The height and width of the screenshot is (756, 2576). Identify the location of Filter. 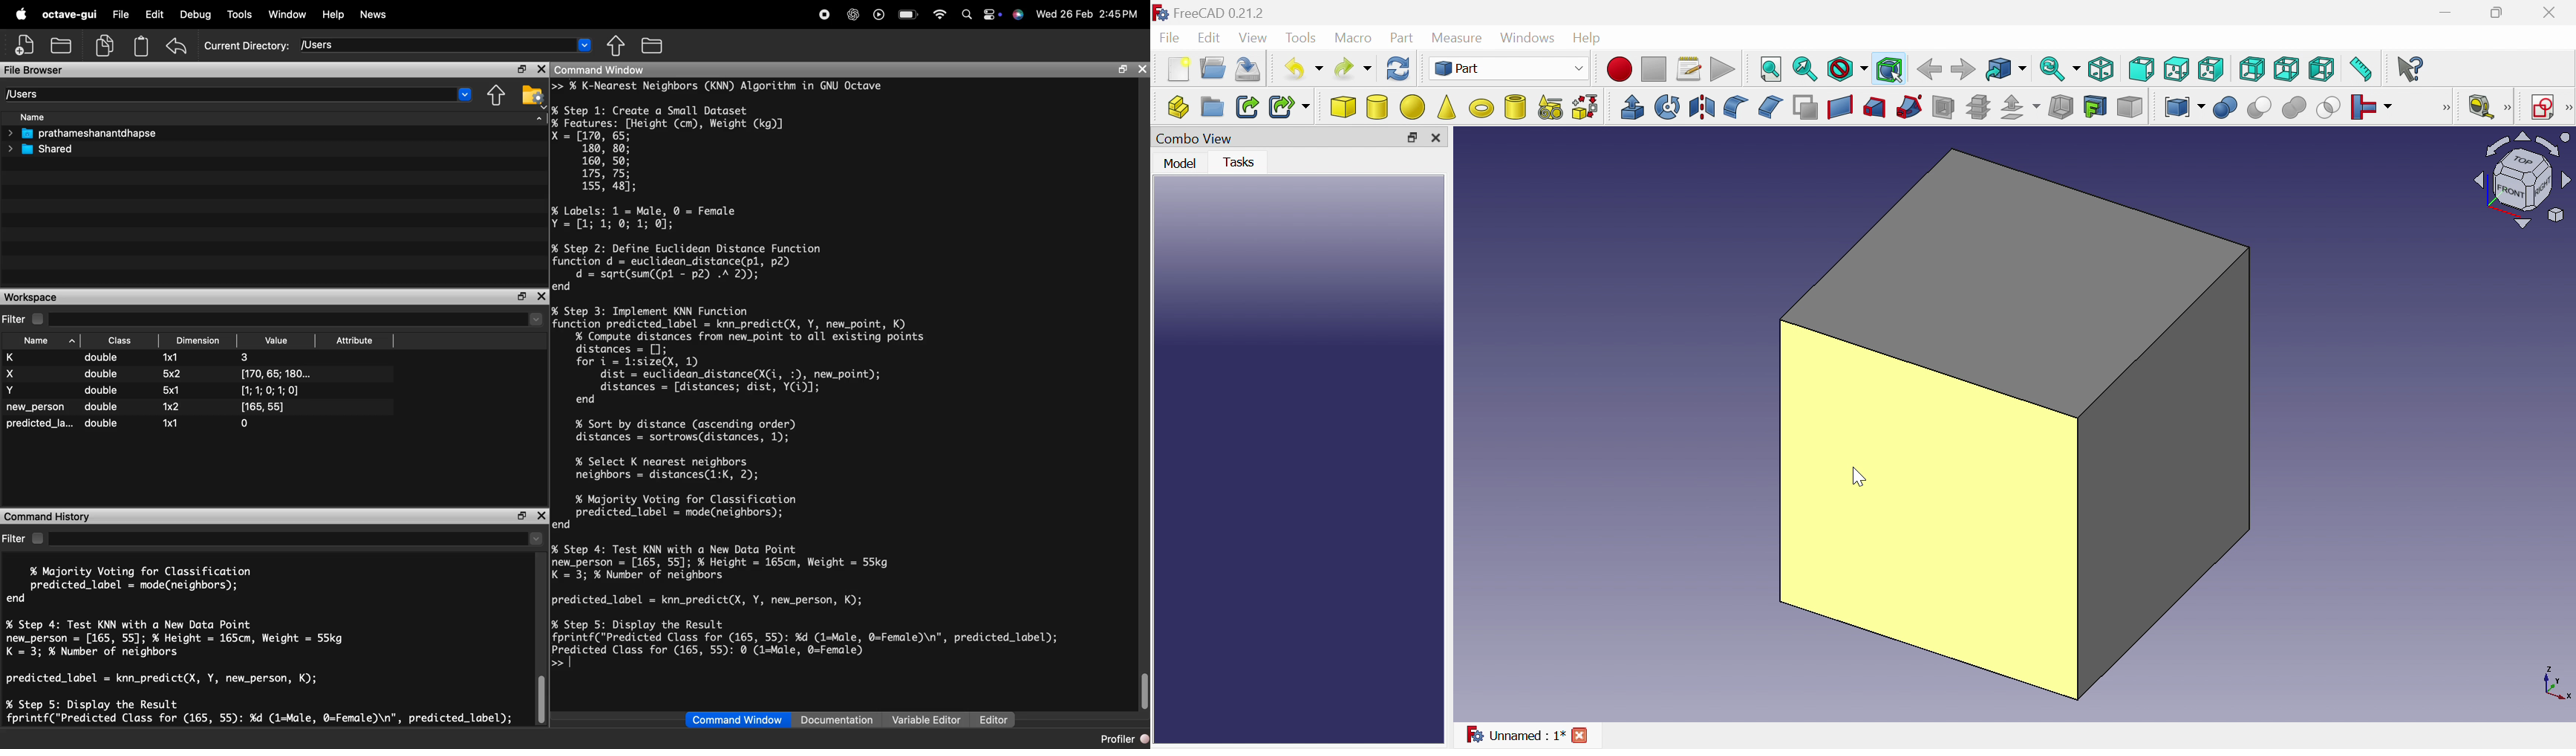
(24, 535).